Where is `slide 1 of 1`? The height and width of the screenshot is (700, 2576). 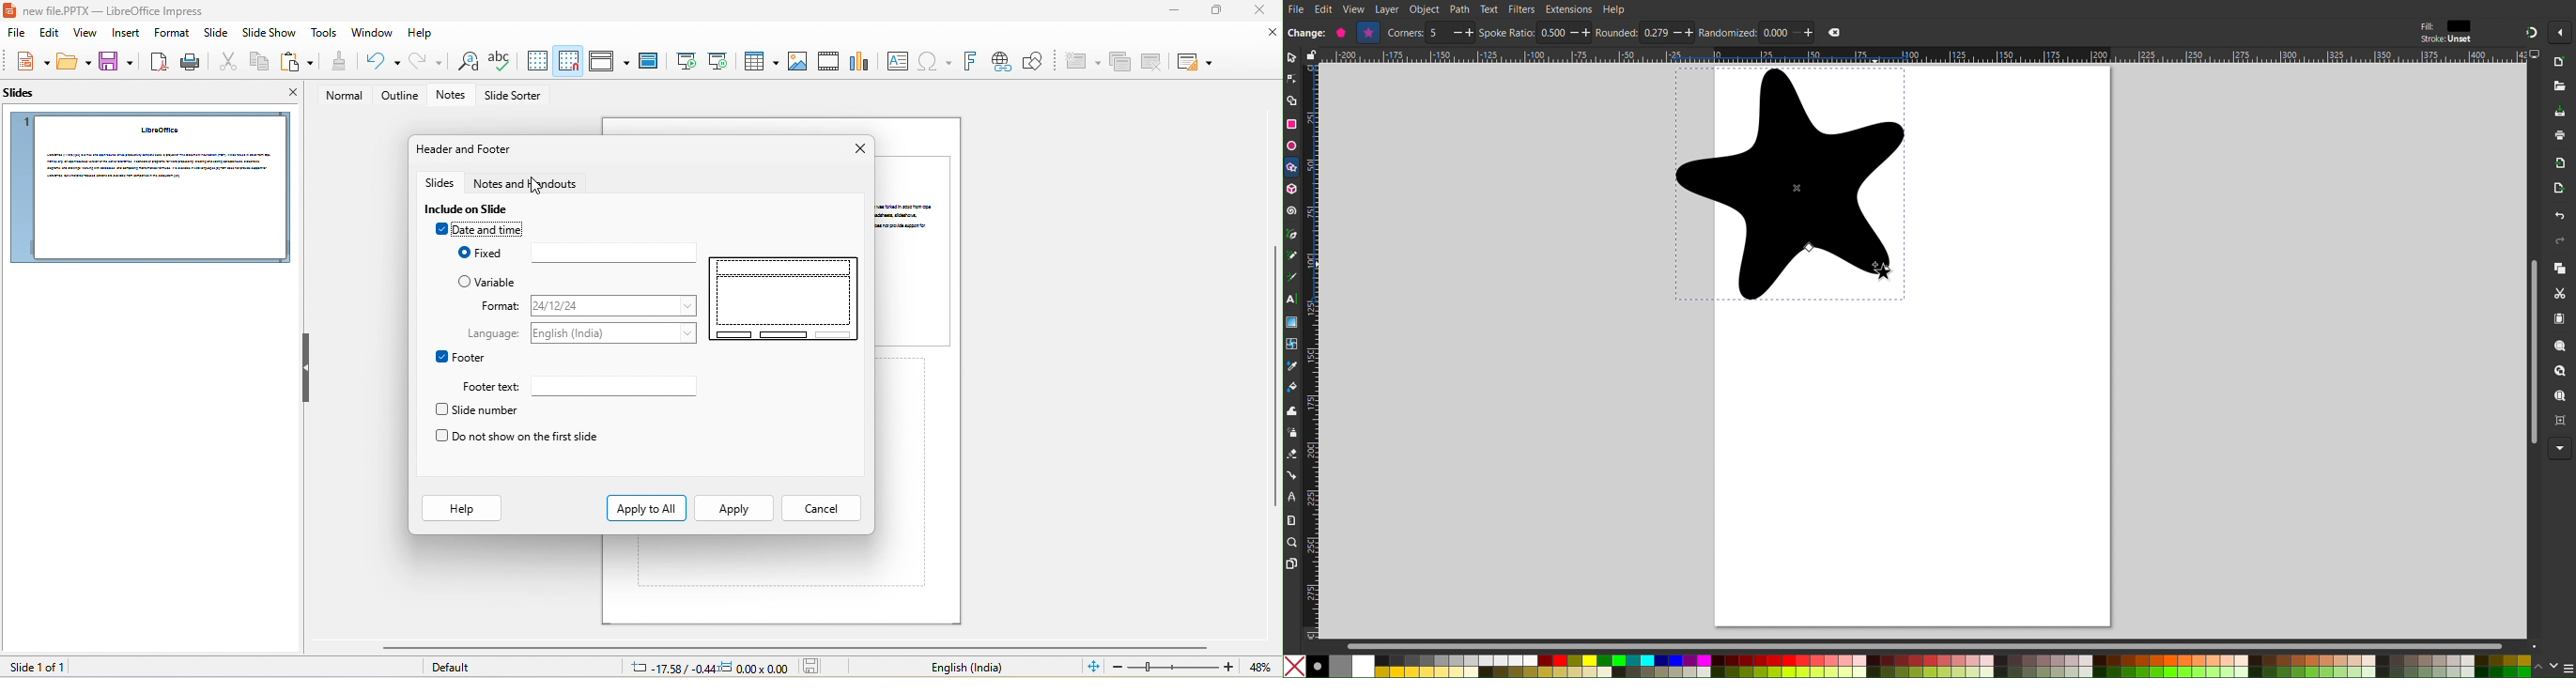
slide 1 of 1 is located at coordinates (35, 667).